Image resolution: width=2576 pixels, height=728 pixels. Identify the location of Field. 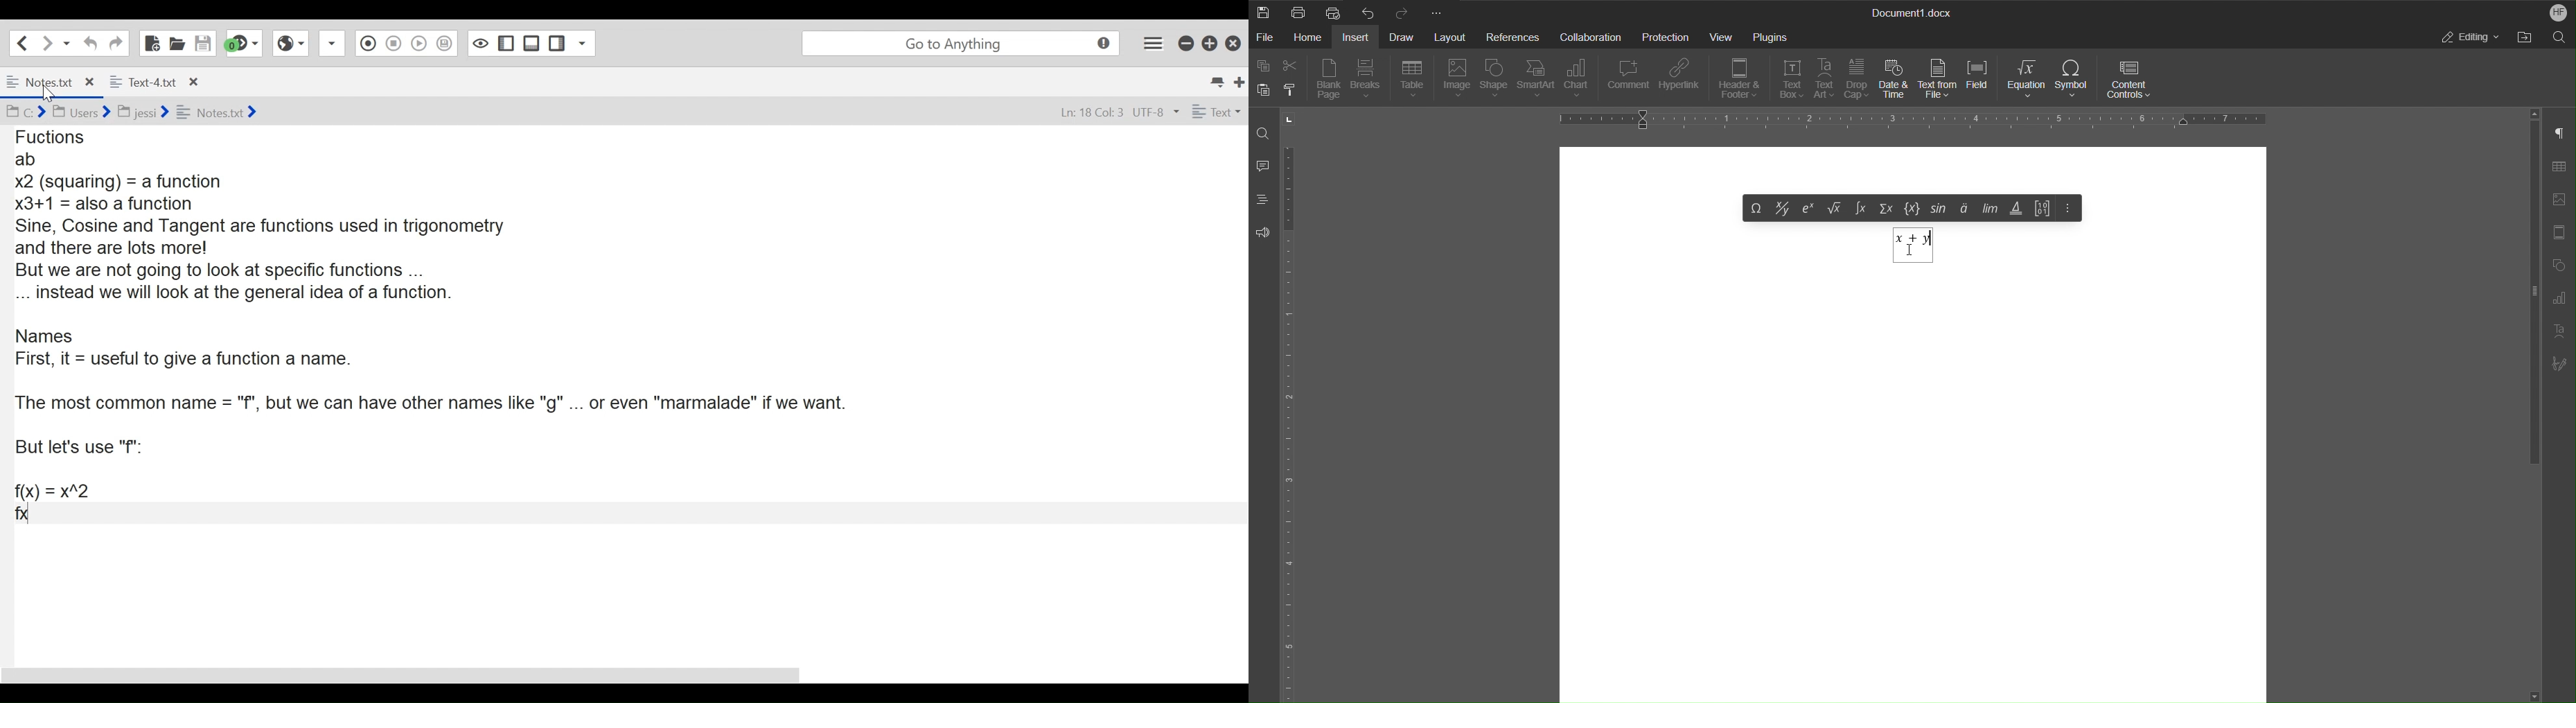
(1980, 81).